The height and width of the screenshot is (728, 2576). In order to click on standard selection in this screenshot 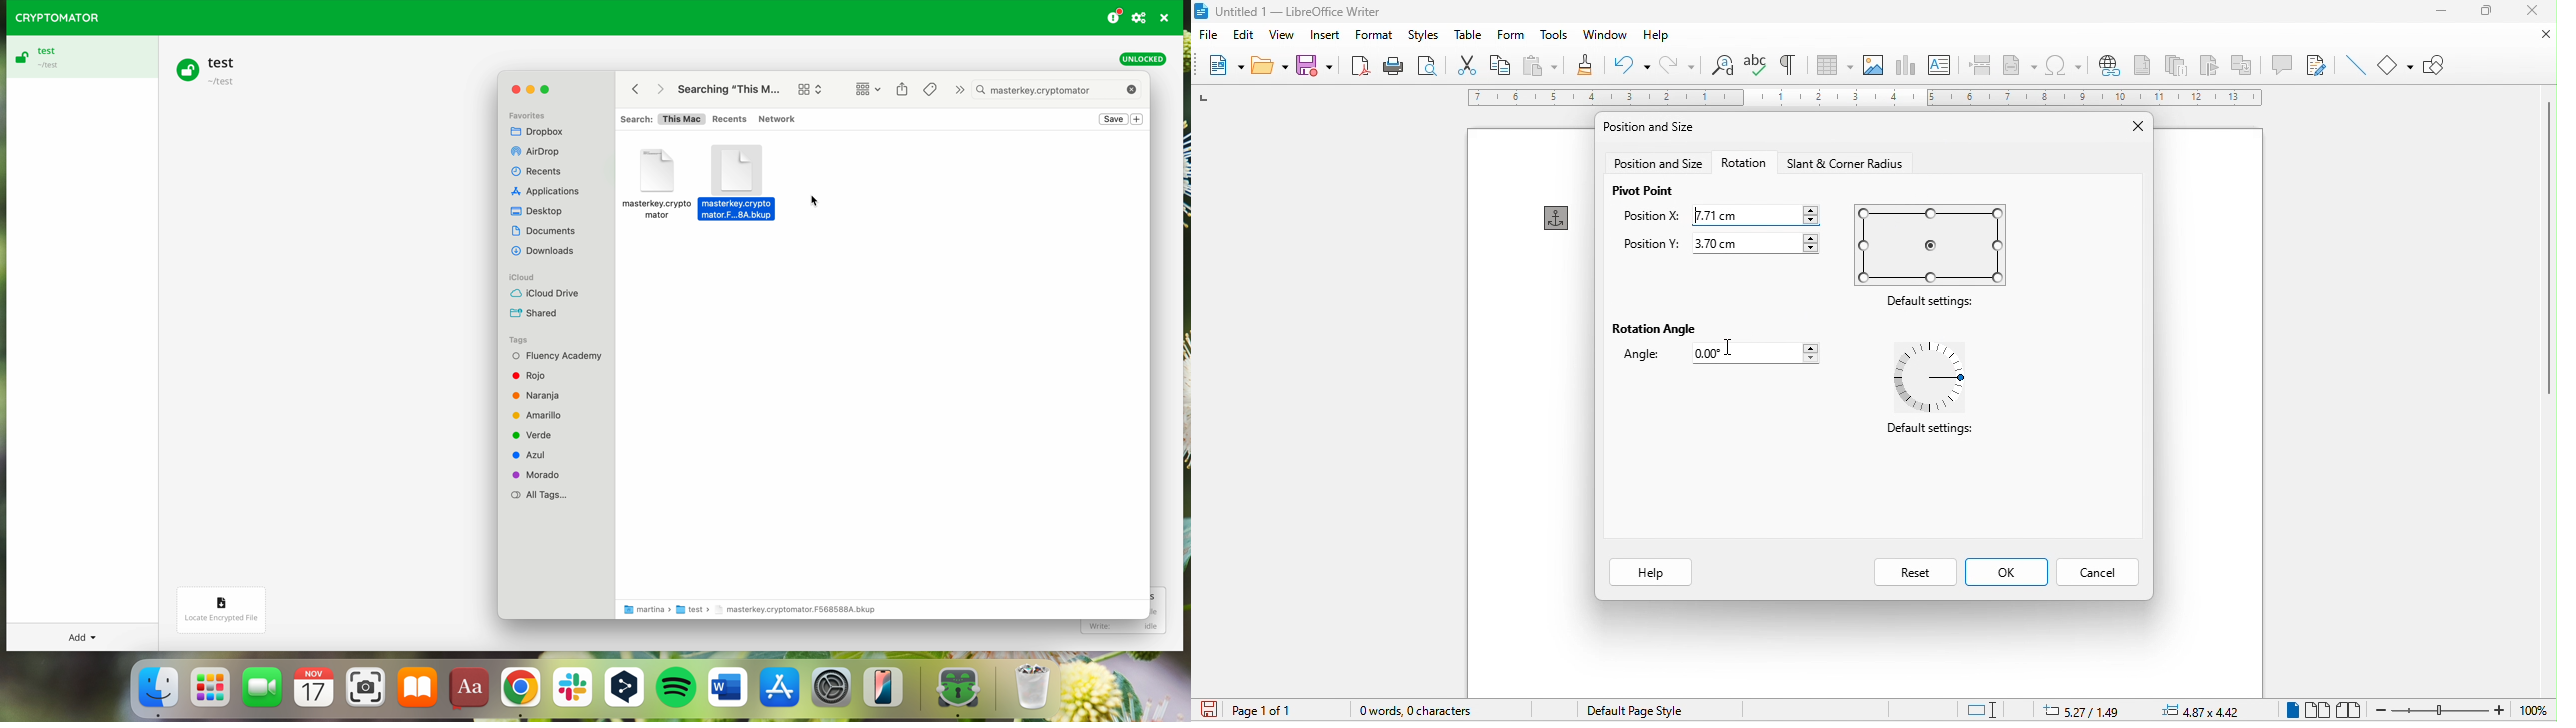, I will do `click(1994, 708)`.